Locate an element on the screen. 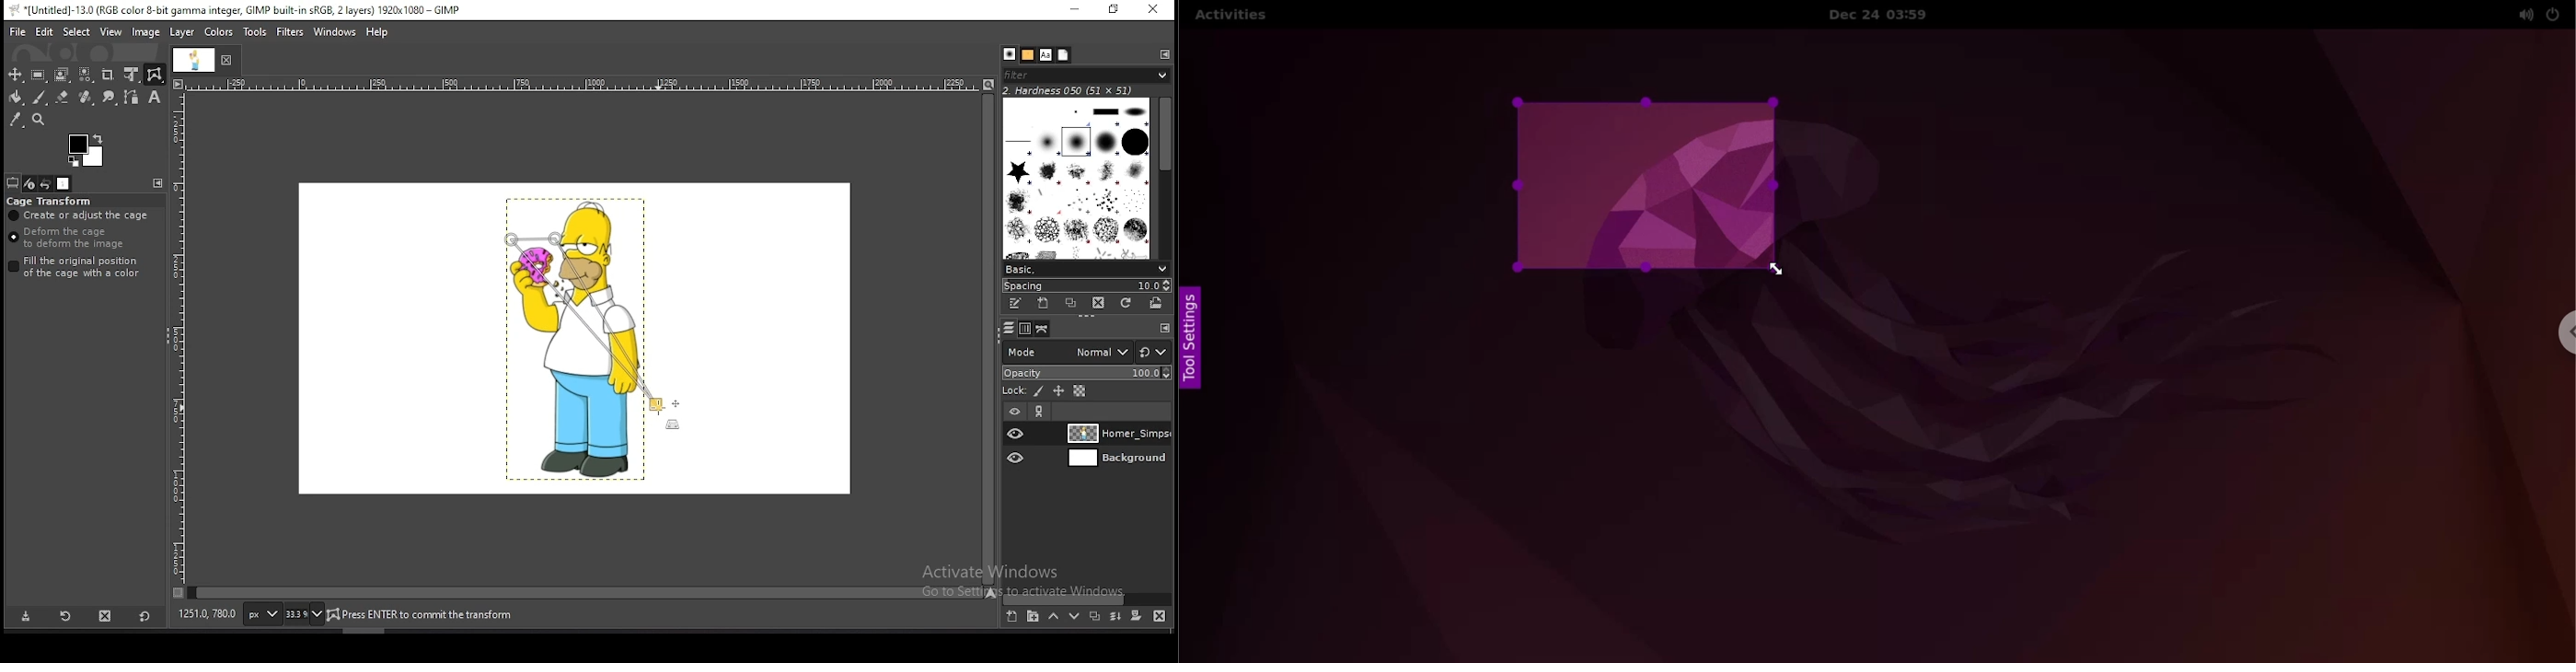  lock alpha channel is located at coordinates (1079, 392).